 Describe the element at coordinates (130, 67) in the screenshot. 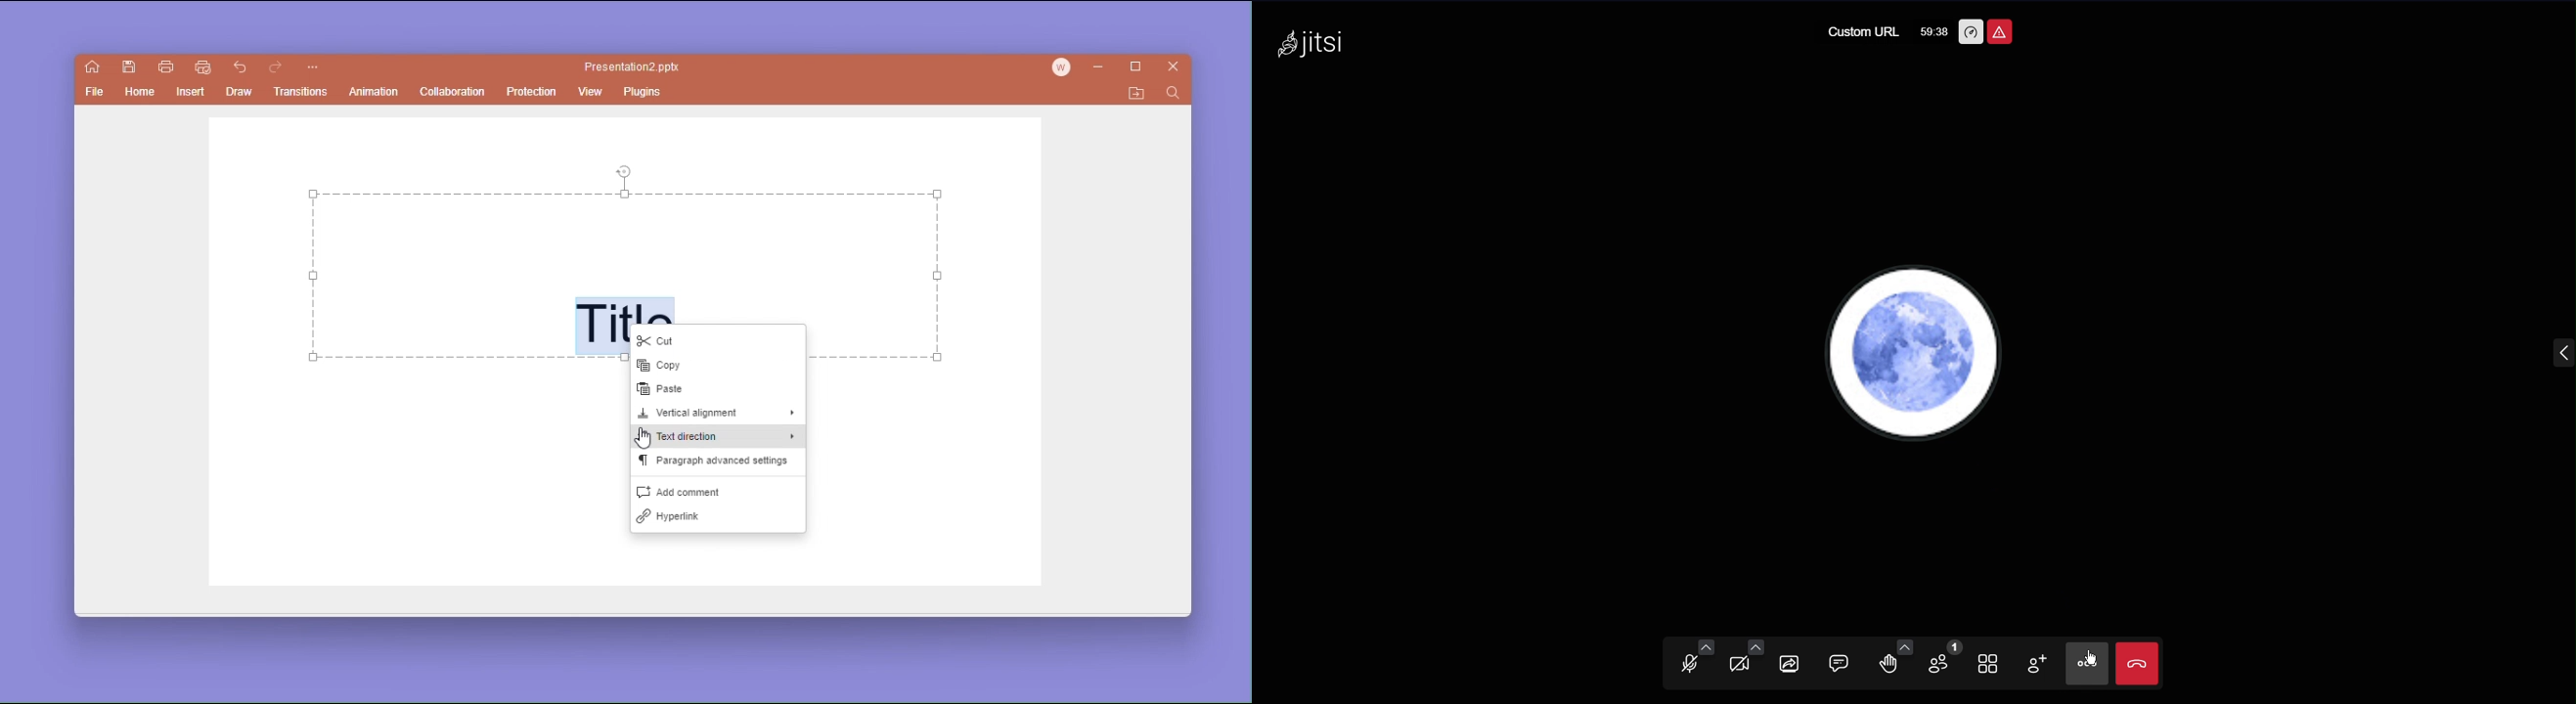

I see `save` at that location.